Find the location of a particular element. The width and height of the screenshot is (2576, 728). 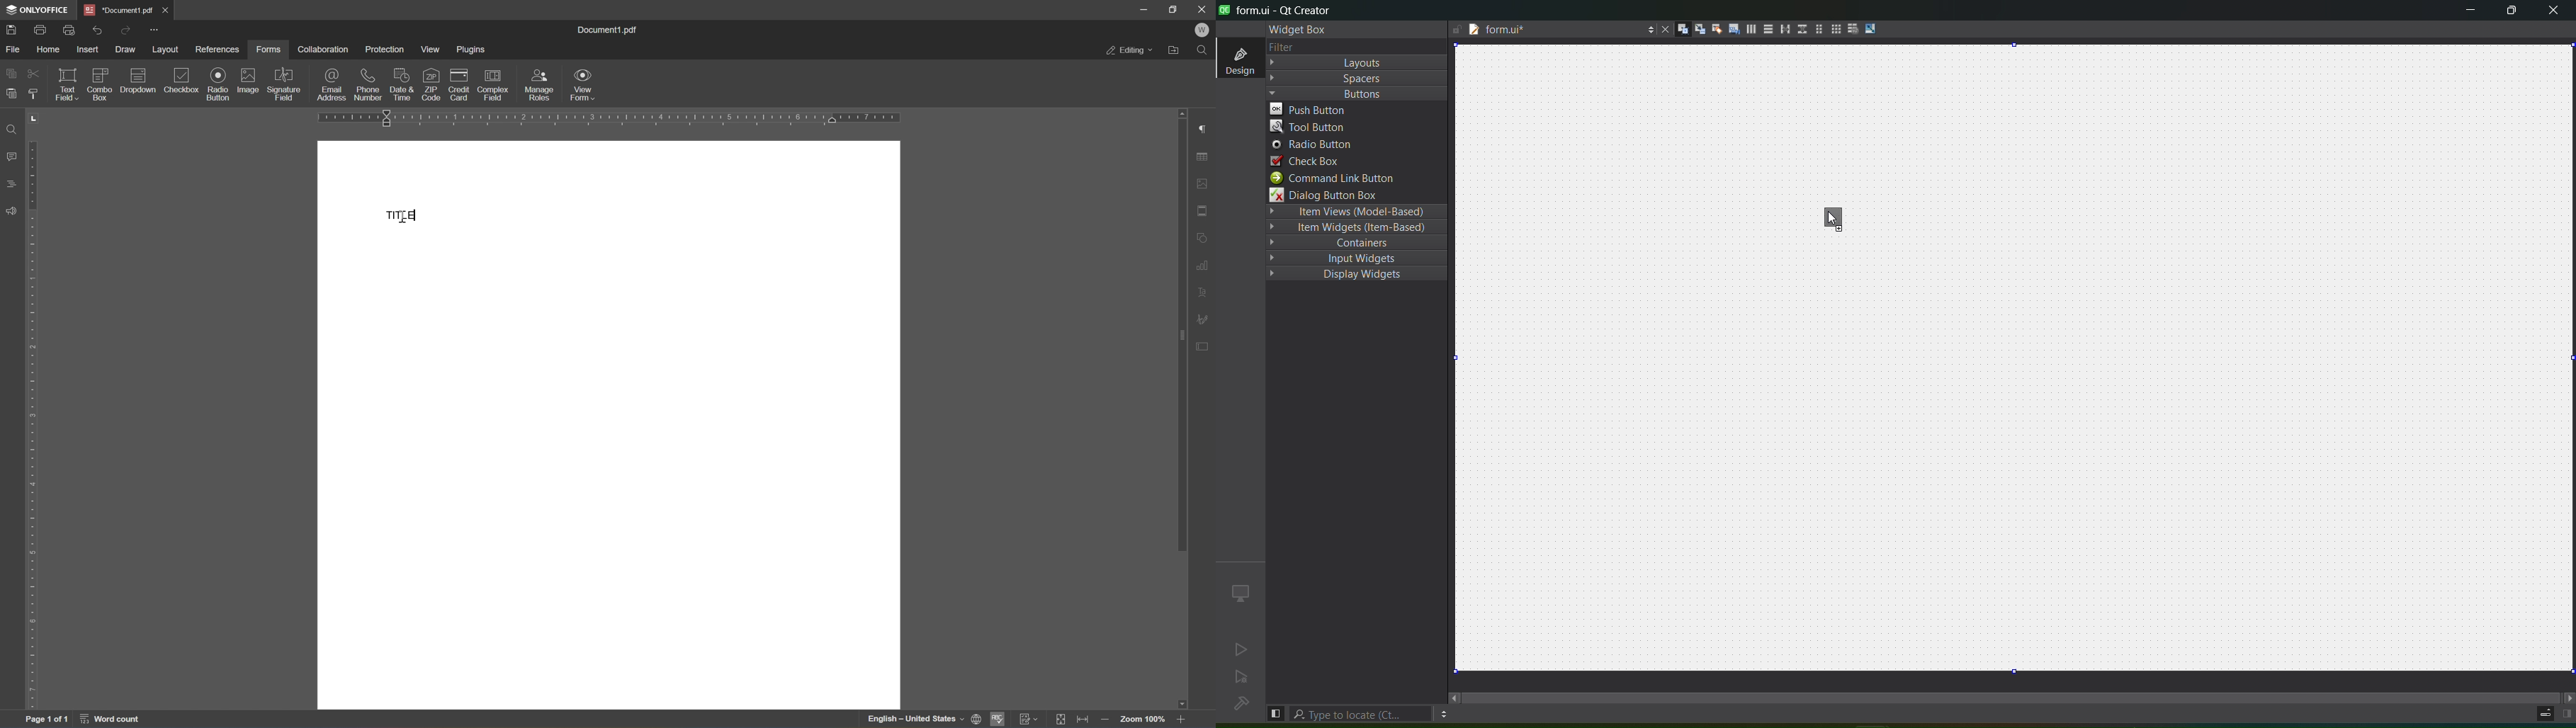

chart settings is located at coordinates (1206, 263).